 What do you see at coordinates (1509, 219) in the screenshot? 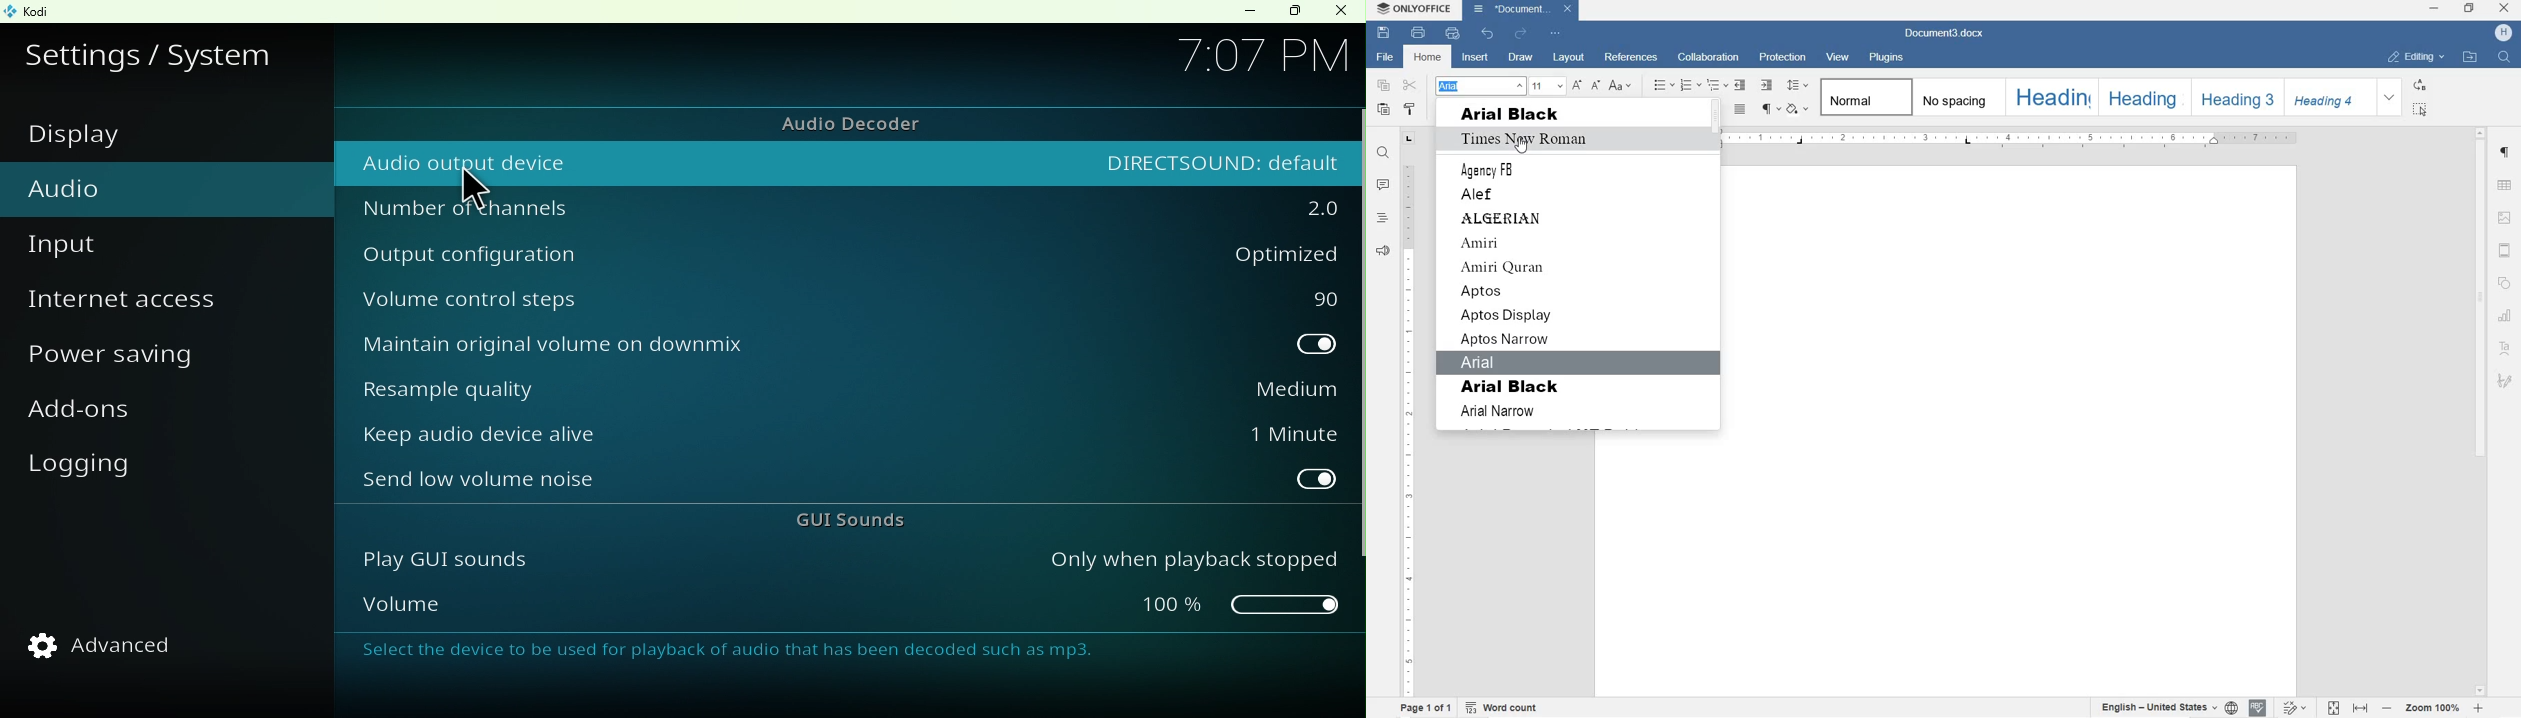
I see `algerian` at bounding box center [1509, 219].